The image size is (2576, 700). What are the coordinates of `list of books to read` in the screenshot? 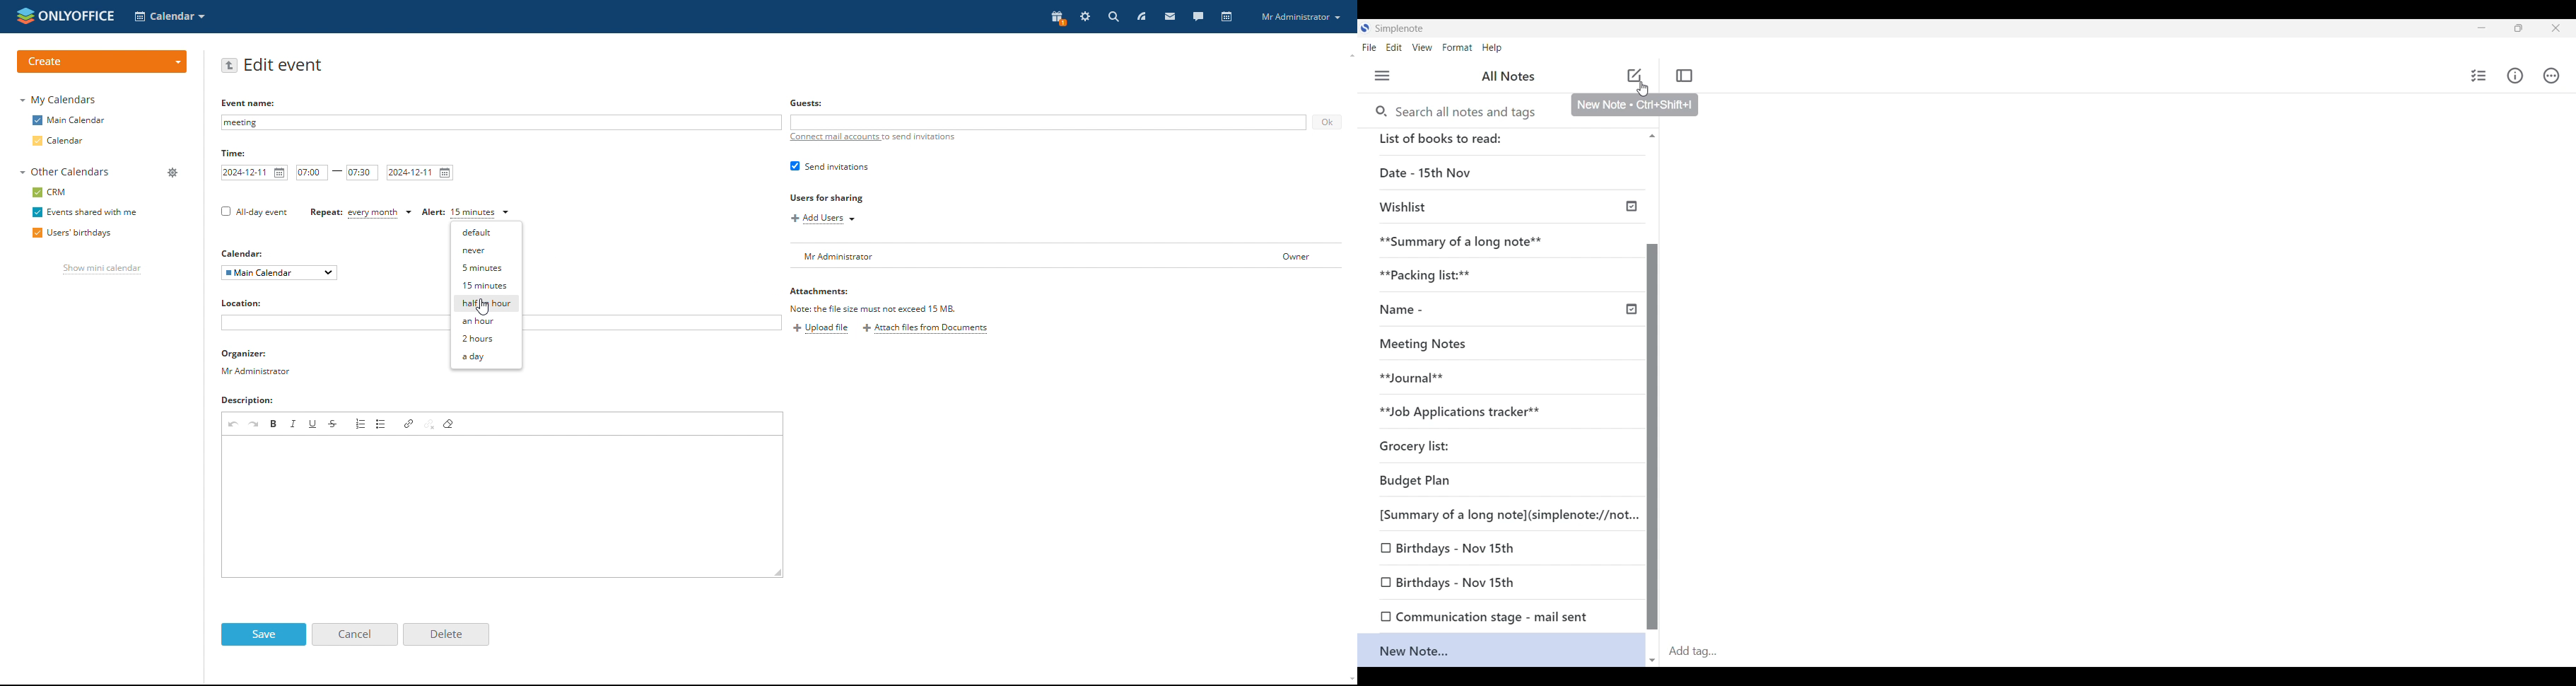 It's located at (1442, 138).